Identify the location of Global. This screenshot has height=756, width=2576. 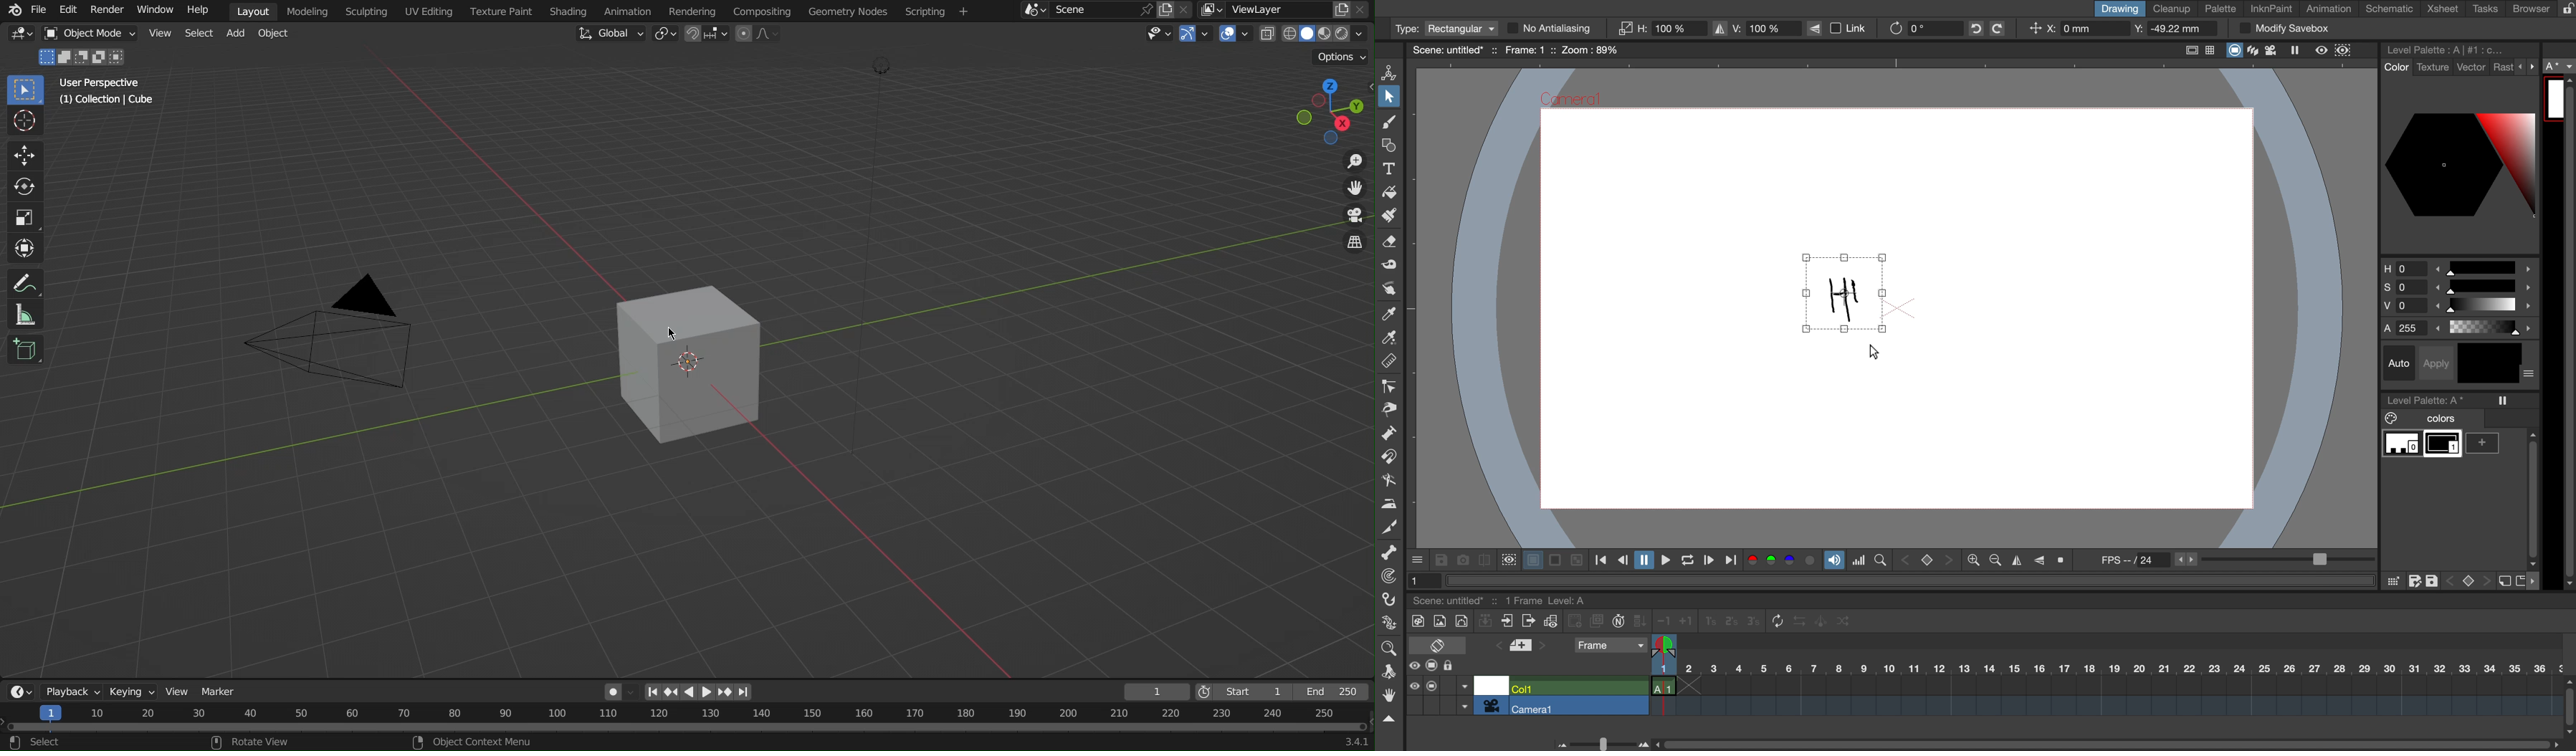
(609, 34).